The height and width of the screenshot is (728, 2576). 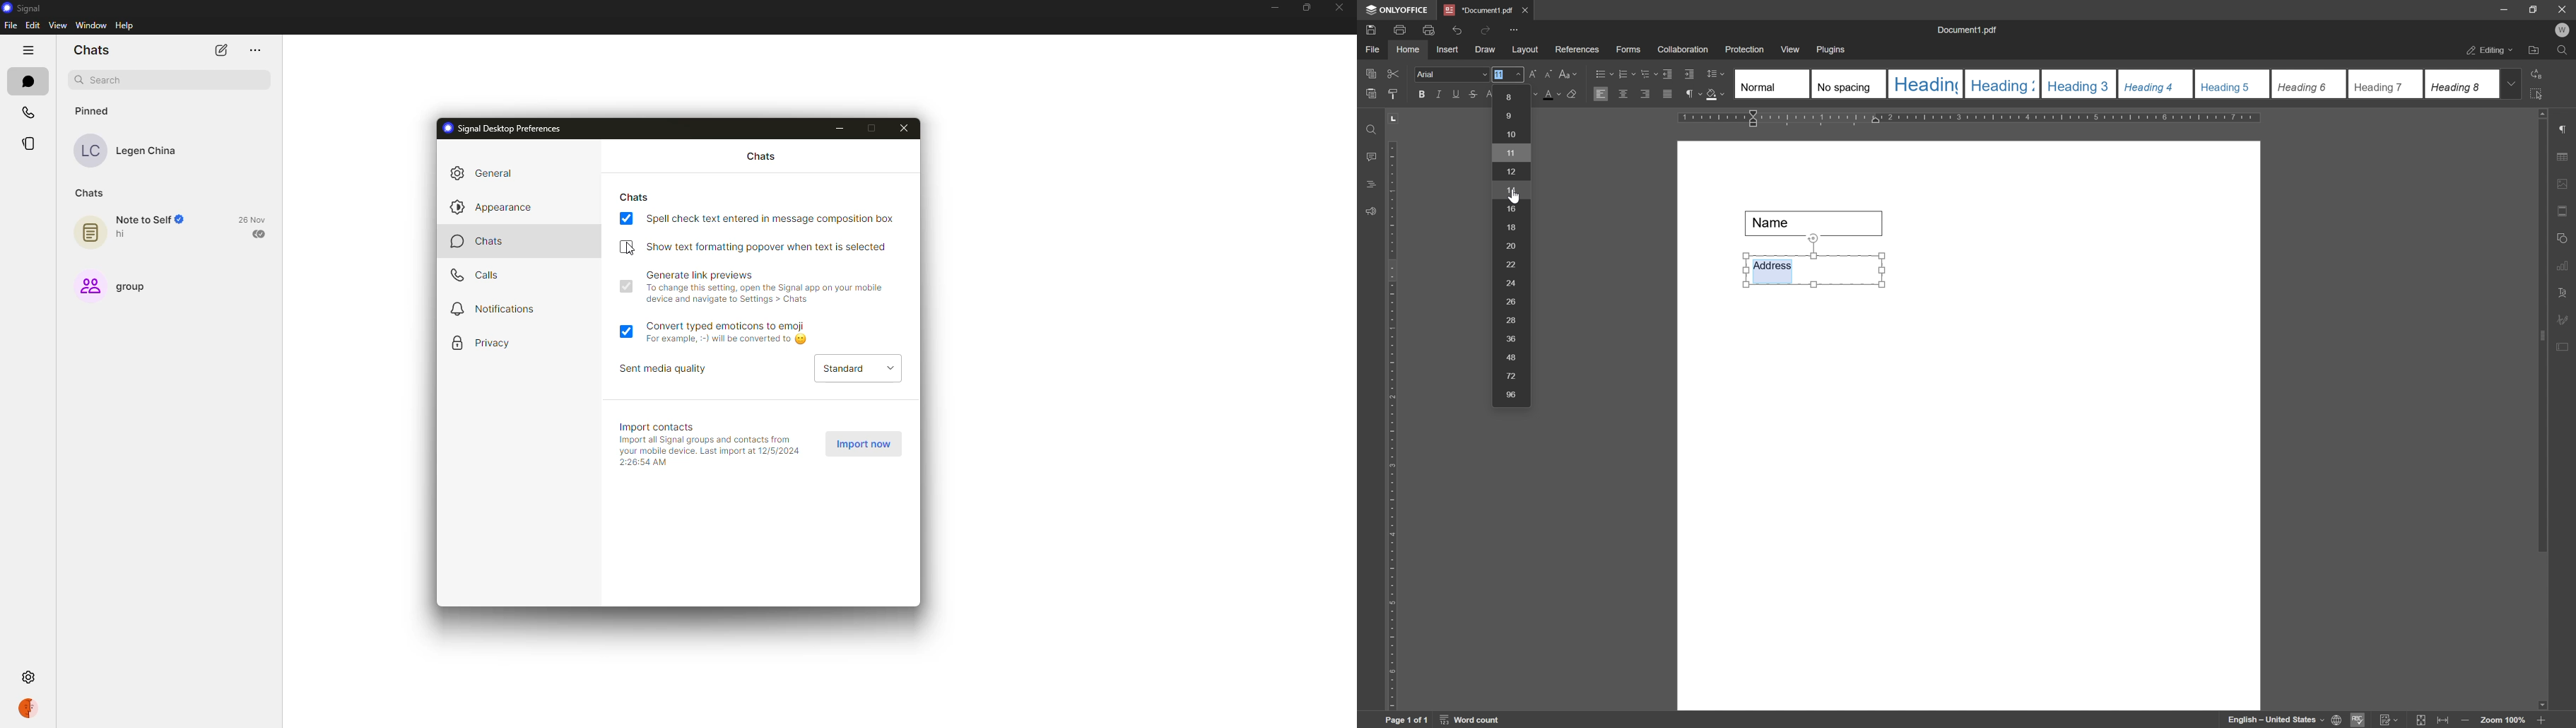 I want to click on word count, so click(x=1473, y=720).